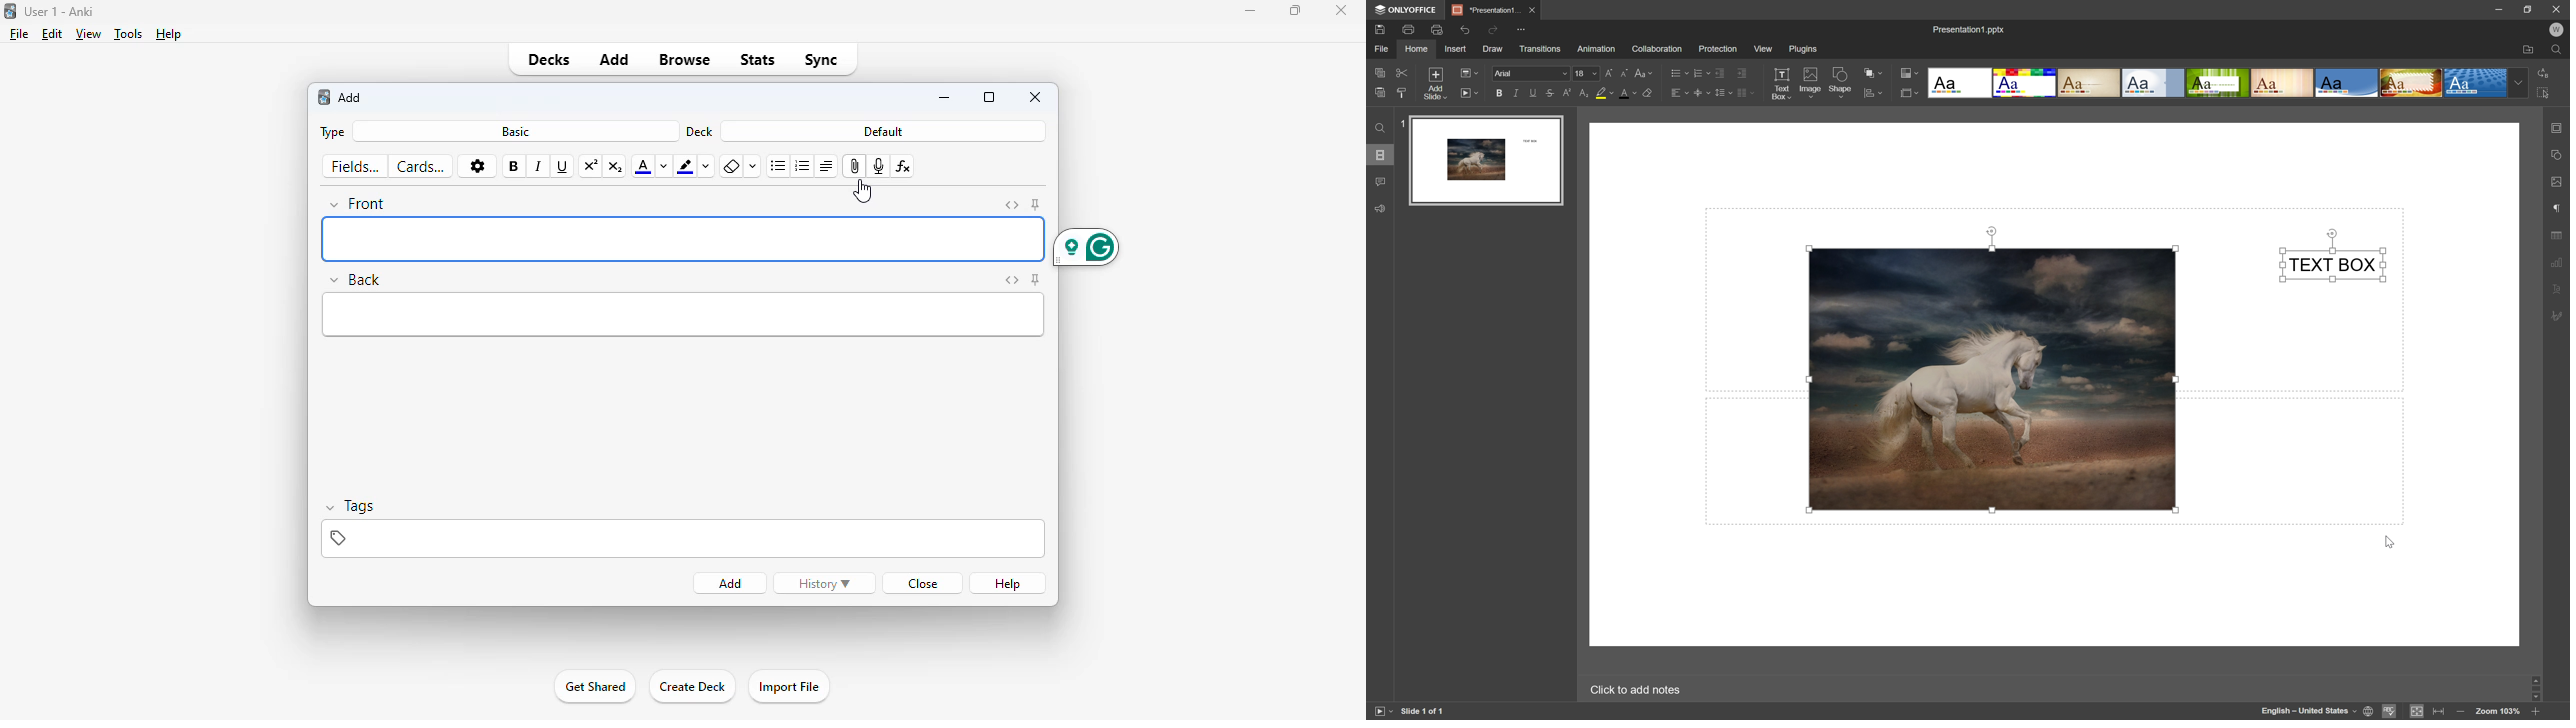 The image size is (2576, 728). What do you see at coordinates (1457, 49) in the screenshot?
I see `insert` at bounding box center [1457, 49].